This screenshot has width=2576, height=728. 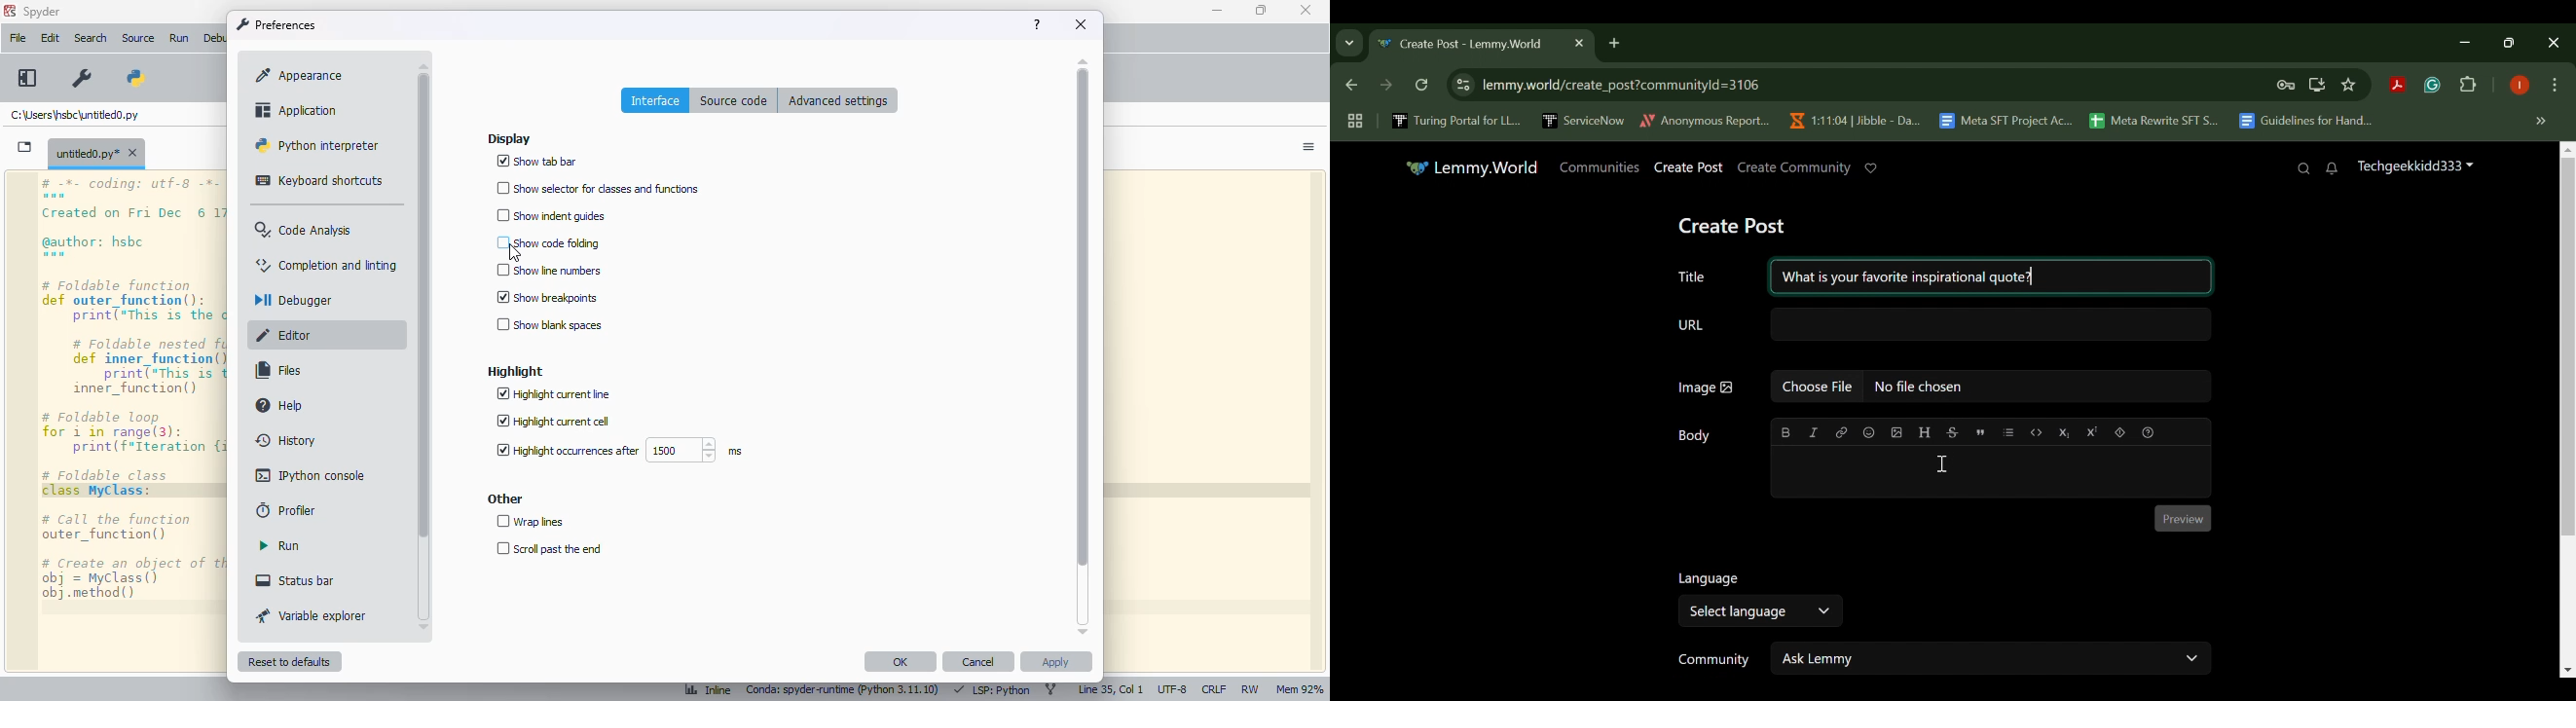 I want to click on close, so click(x=1306, y=10).